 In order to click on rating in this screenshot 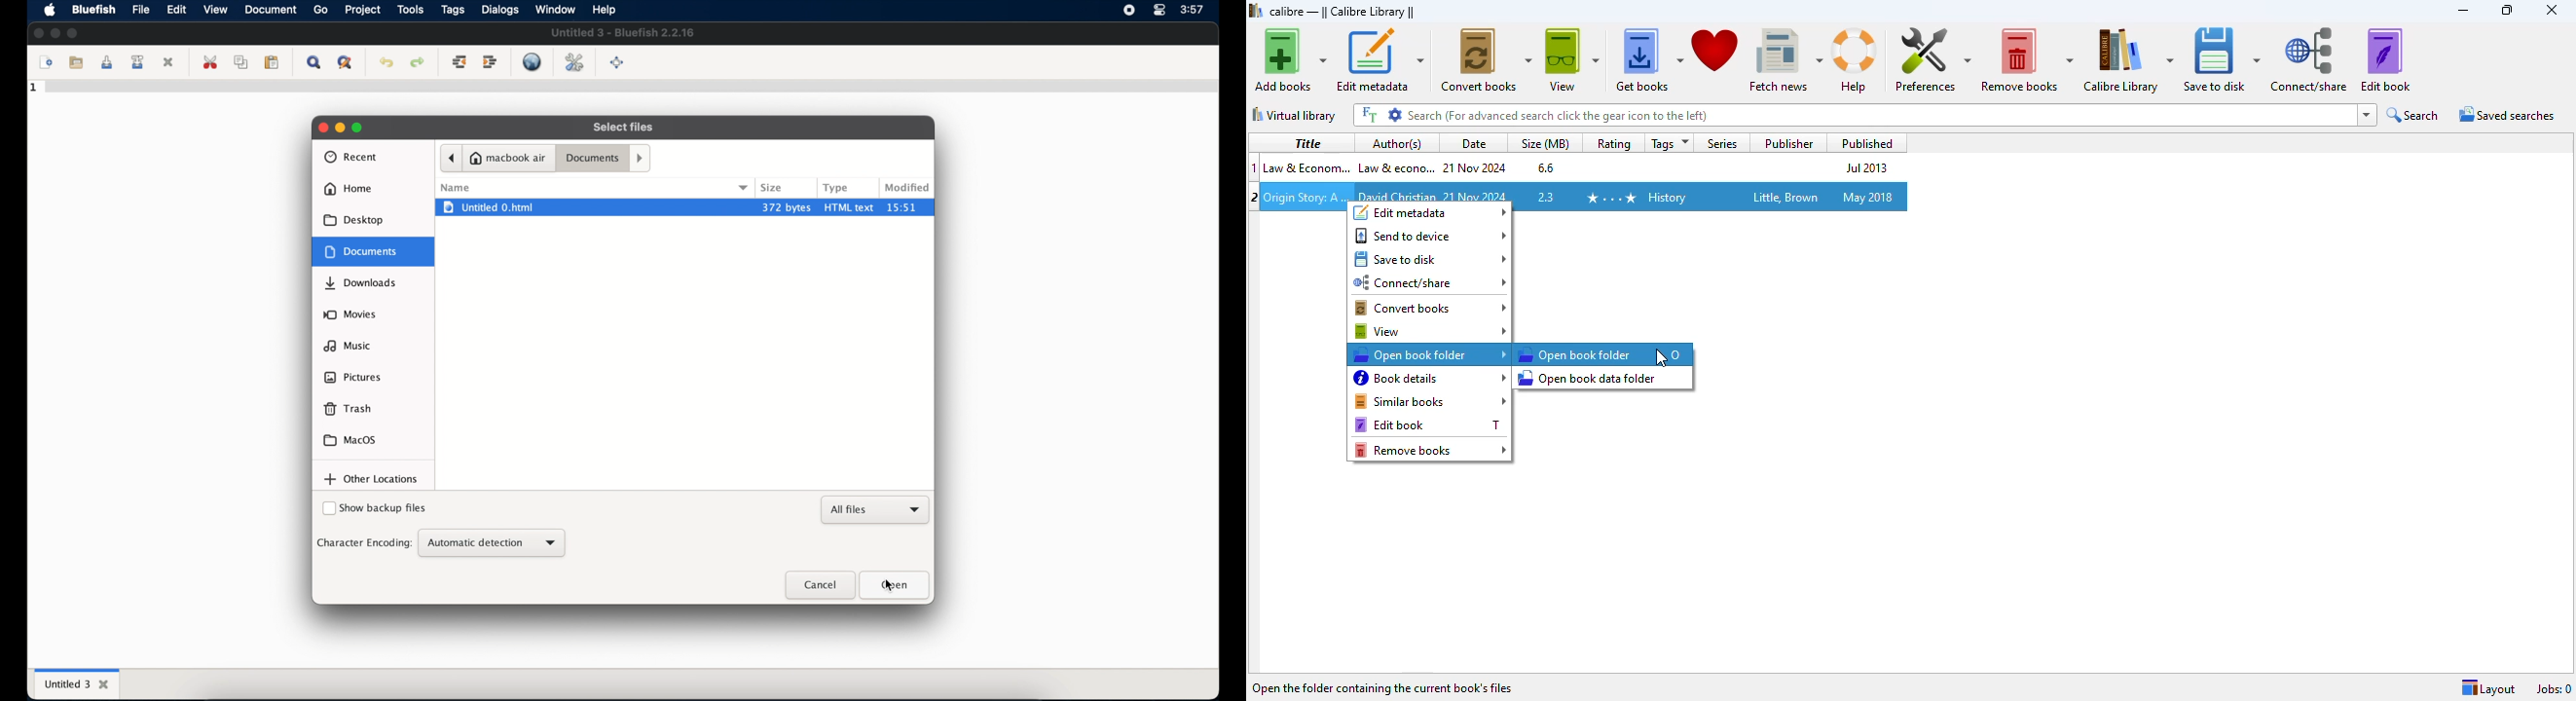, I will do `click(1613, 143)`.